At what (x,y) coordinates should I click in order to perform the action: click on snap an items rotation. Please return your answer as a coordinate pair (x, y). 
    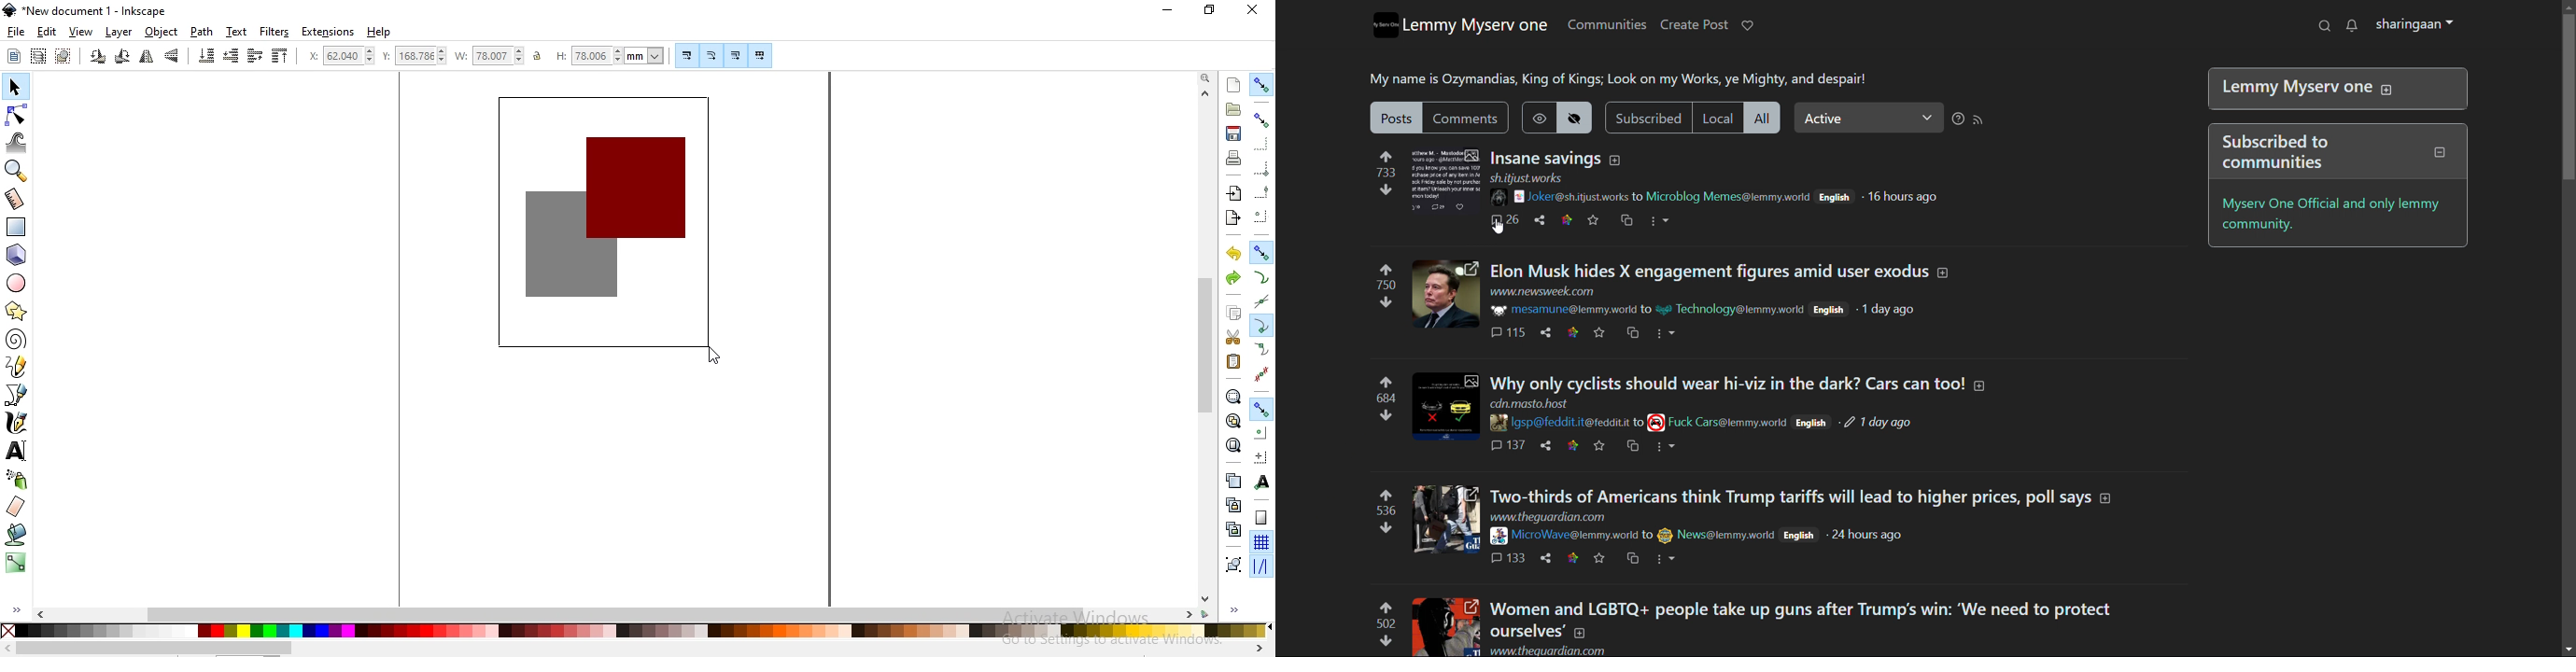
    Looking at the image, I should click on (1262, 457).